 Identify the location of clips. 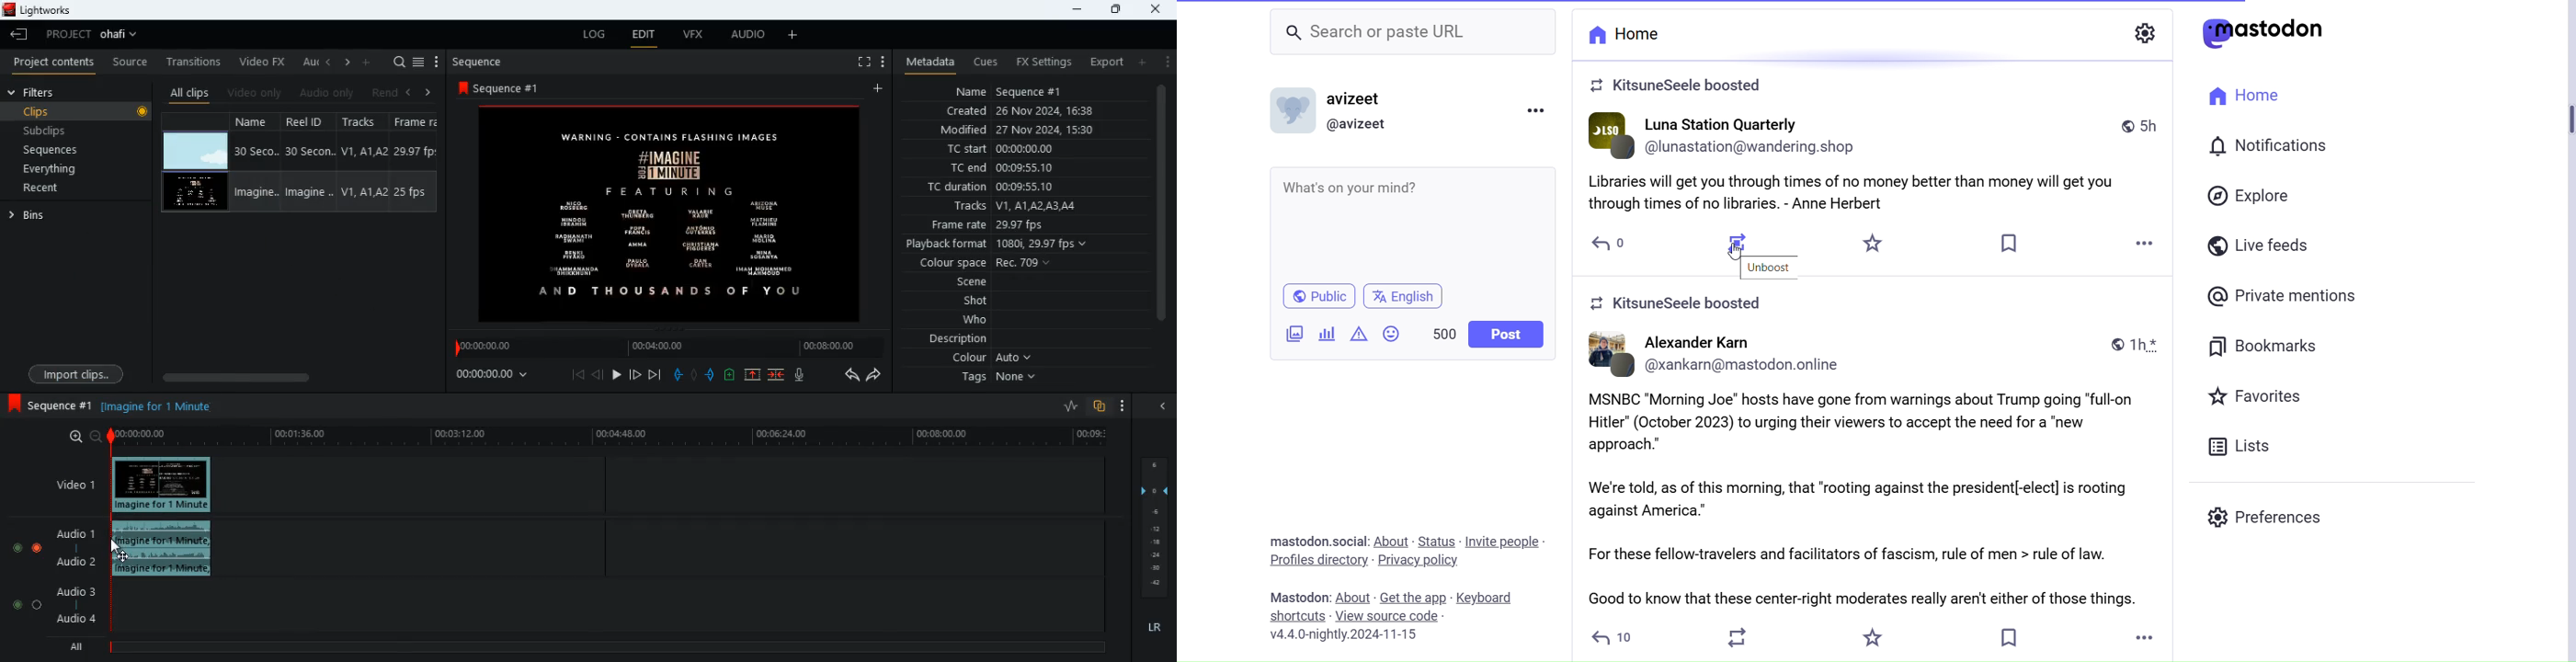
(79, 112).